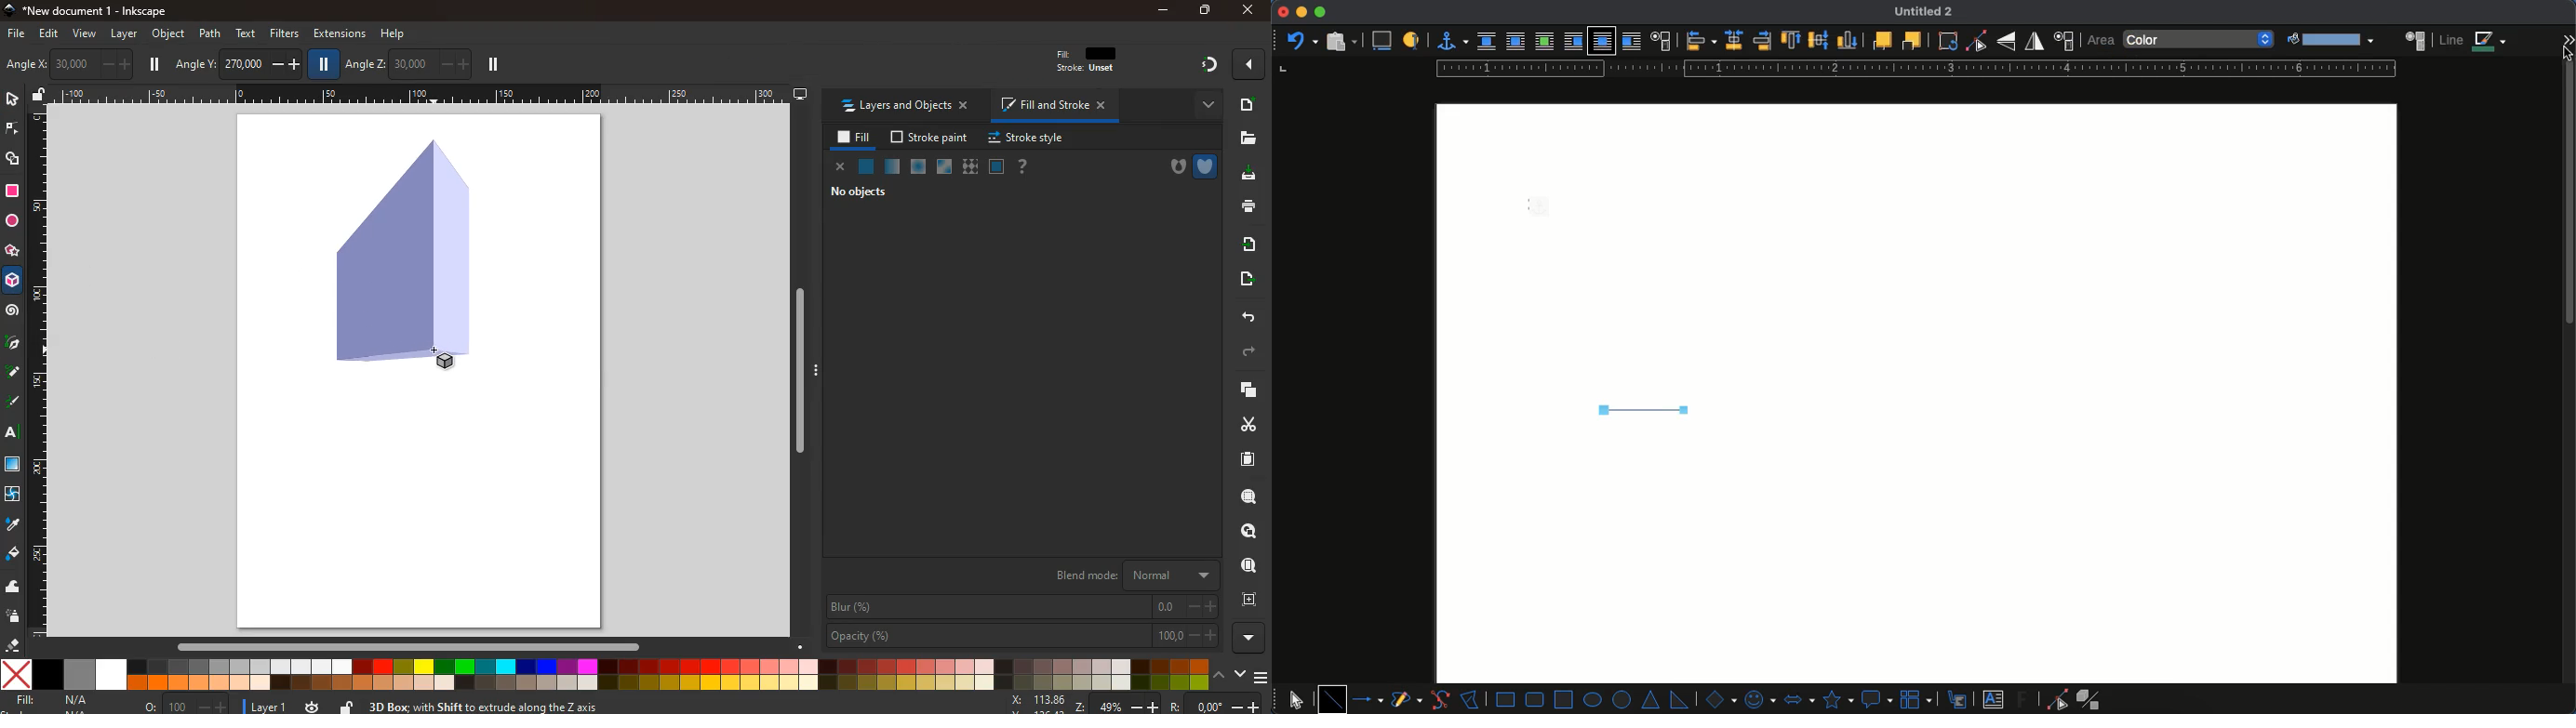 The image size is (2576, 728). I want to click on ice, so click(915, 166).